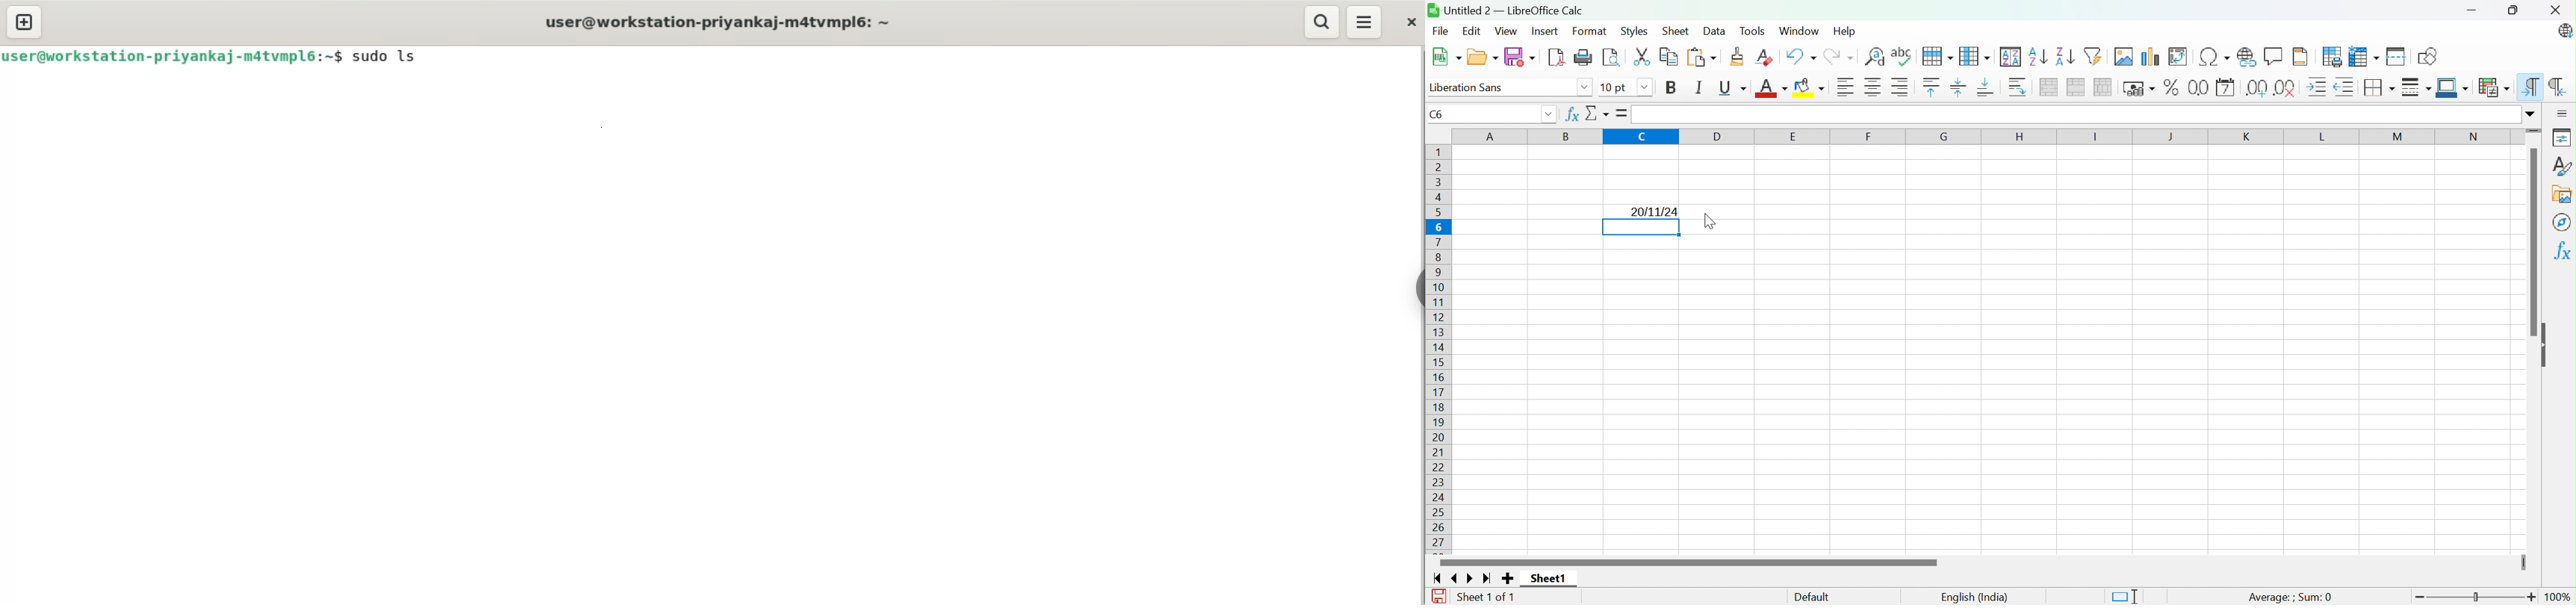 The height and width of the screenshot is (616, 2576). What do you see at coordinates (2141, 89) in the screenshot?
I see `Format as currency` at bounding box center [2141, 89].